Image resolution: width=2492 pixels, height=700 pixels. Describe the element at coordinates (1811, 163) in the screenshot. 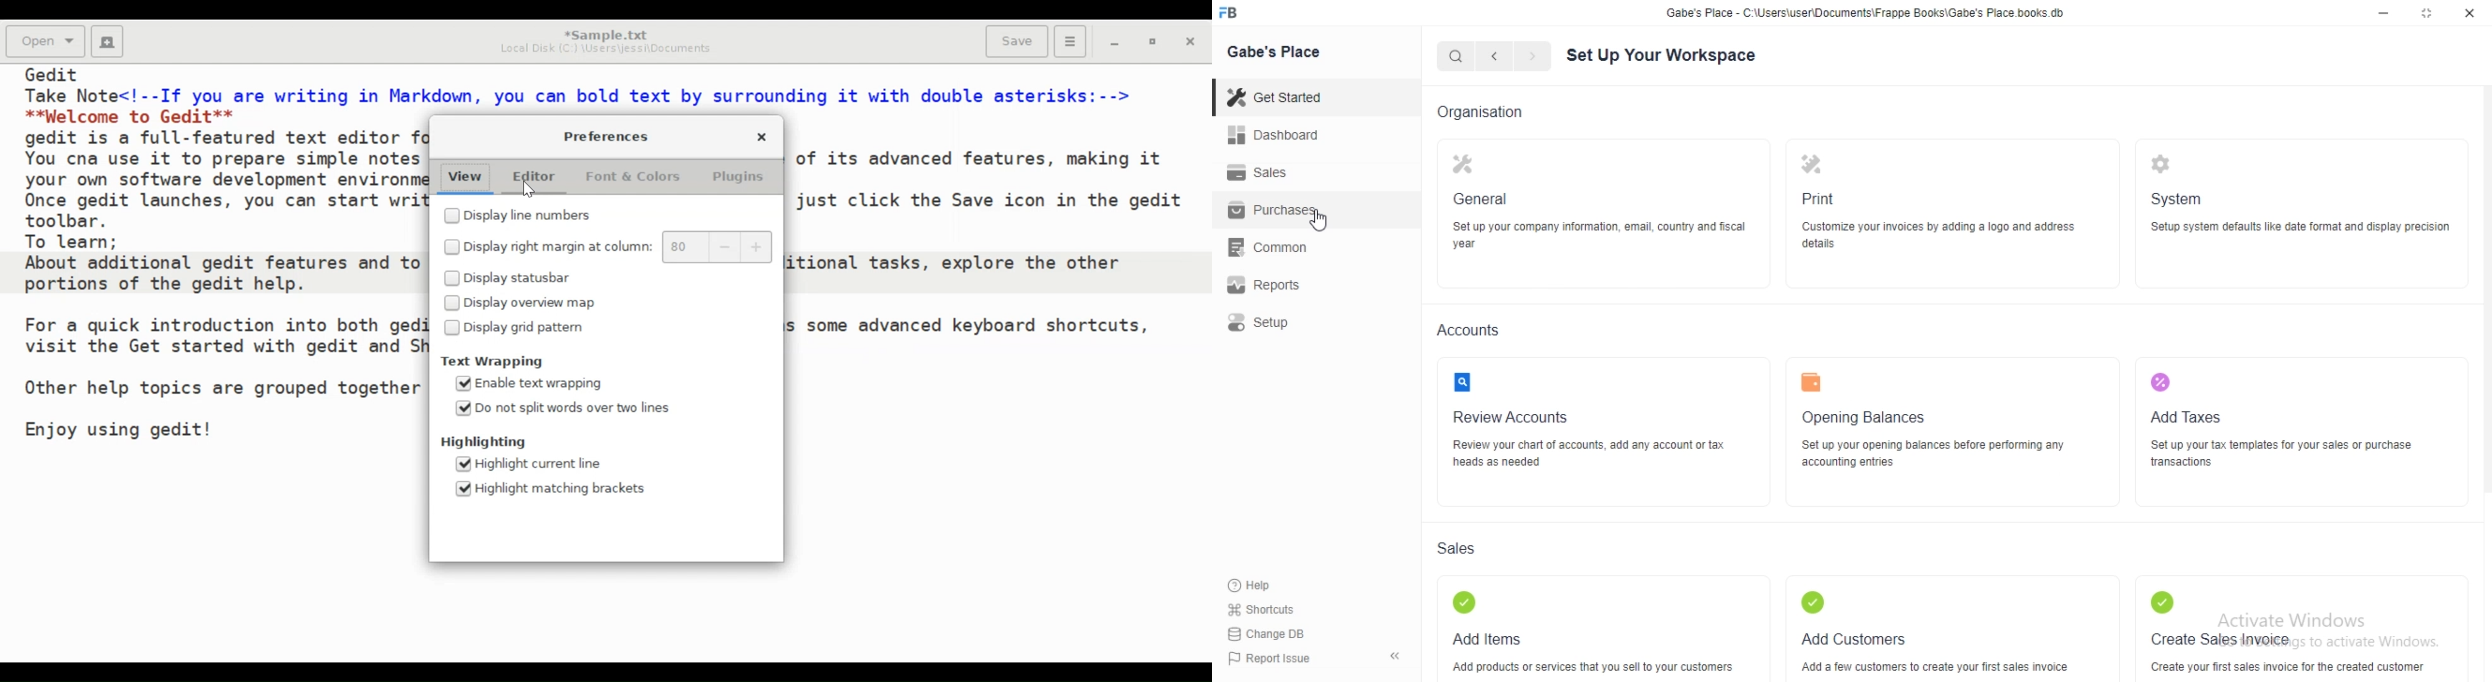

I see `Print icon` at that location.